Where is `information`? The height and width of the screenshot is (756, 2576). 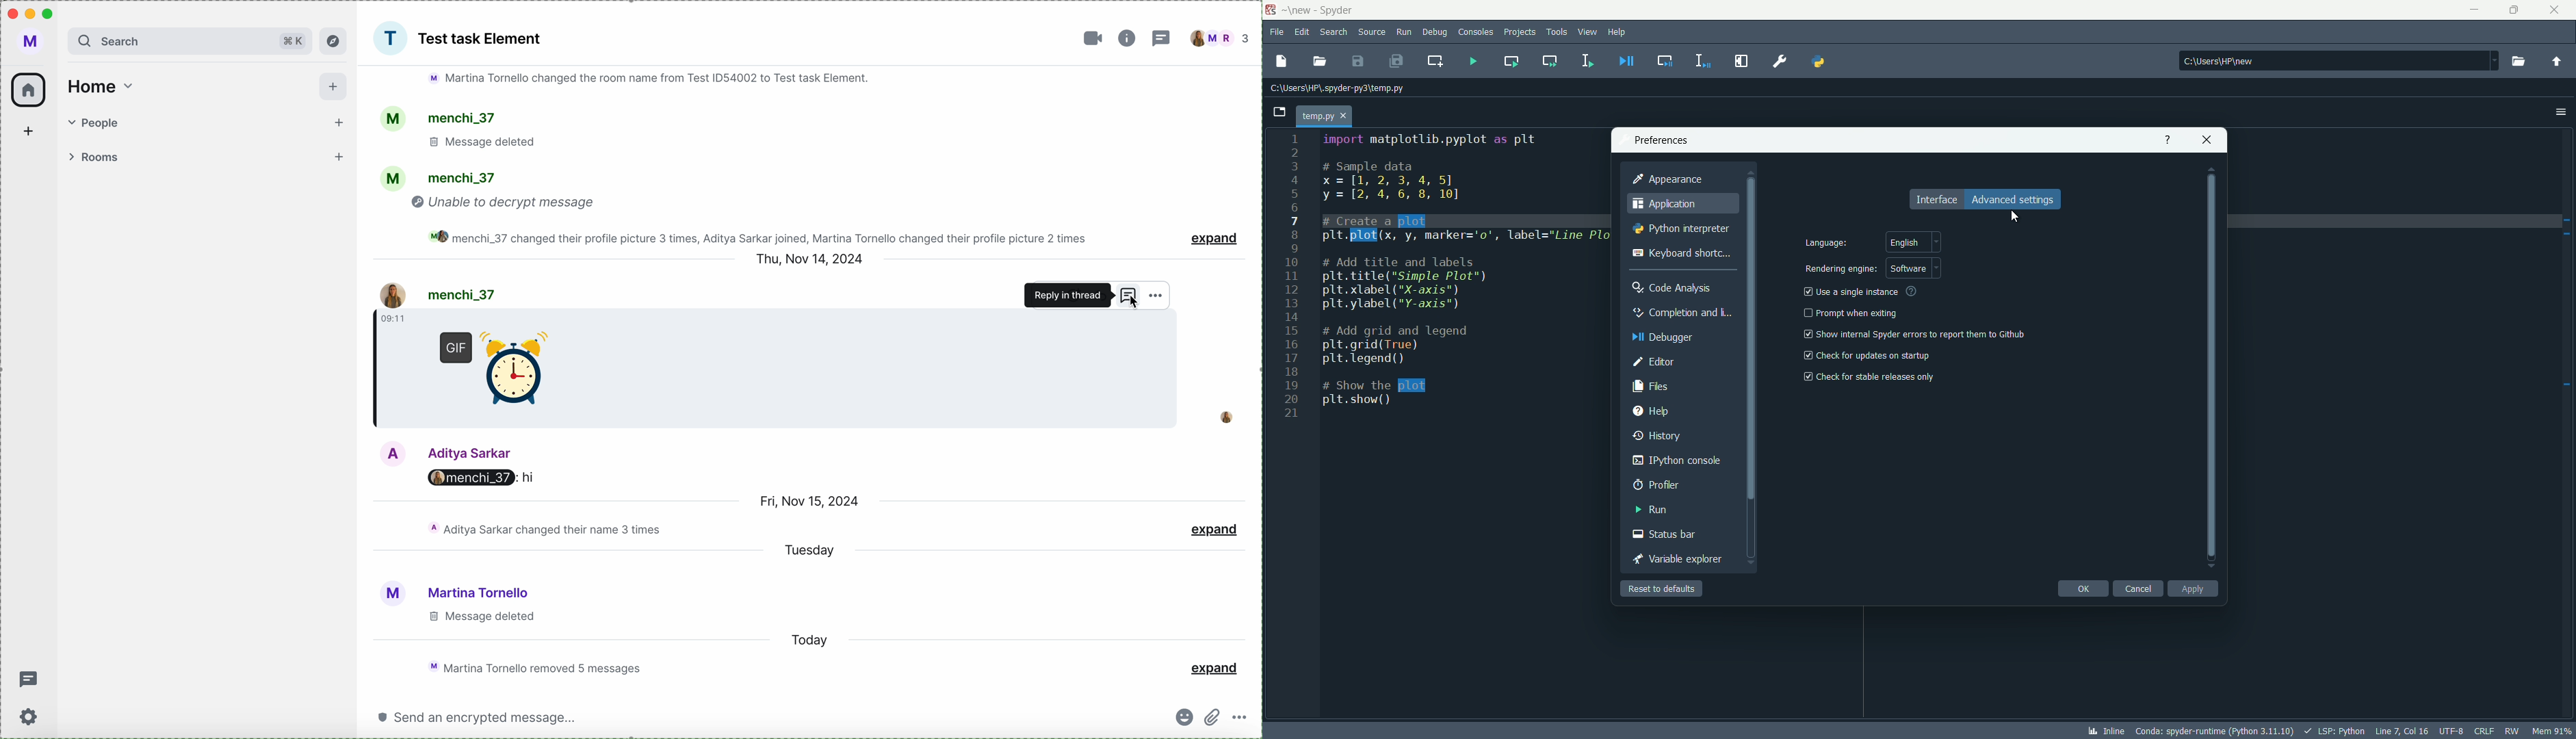 information is located at coordinates (1129, 39).